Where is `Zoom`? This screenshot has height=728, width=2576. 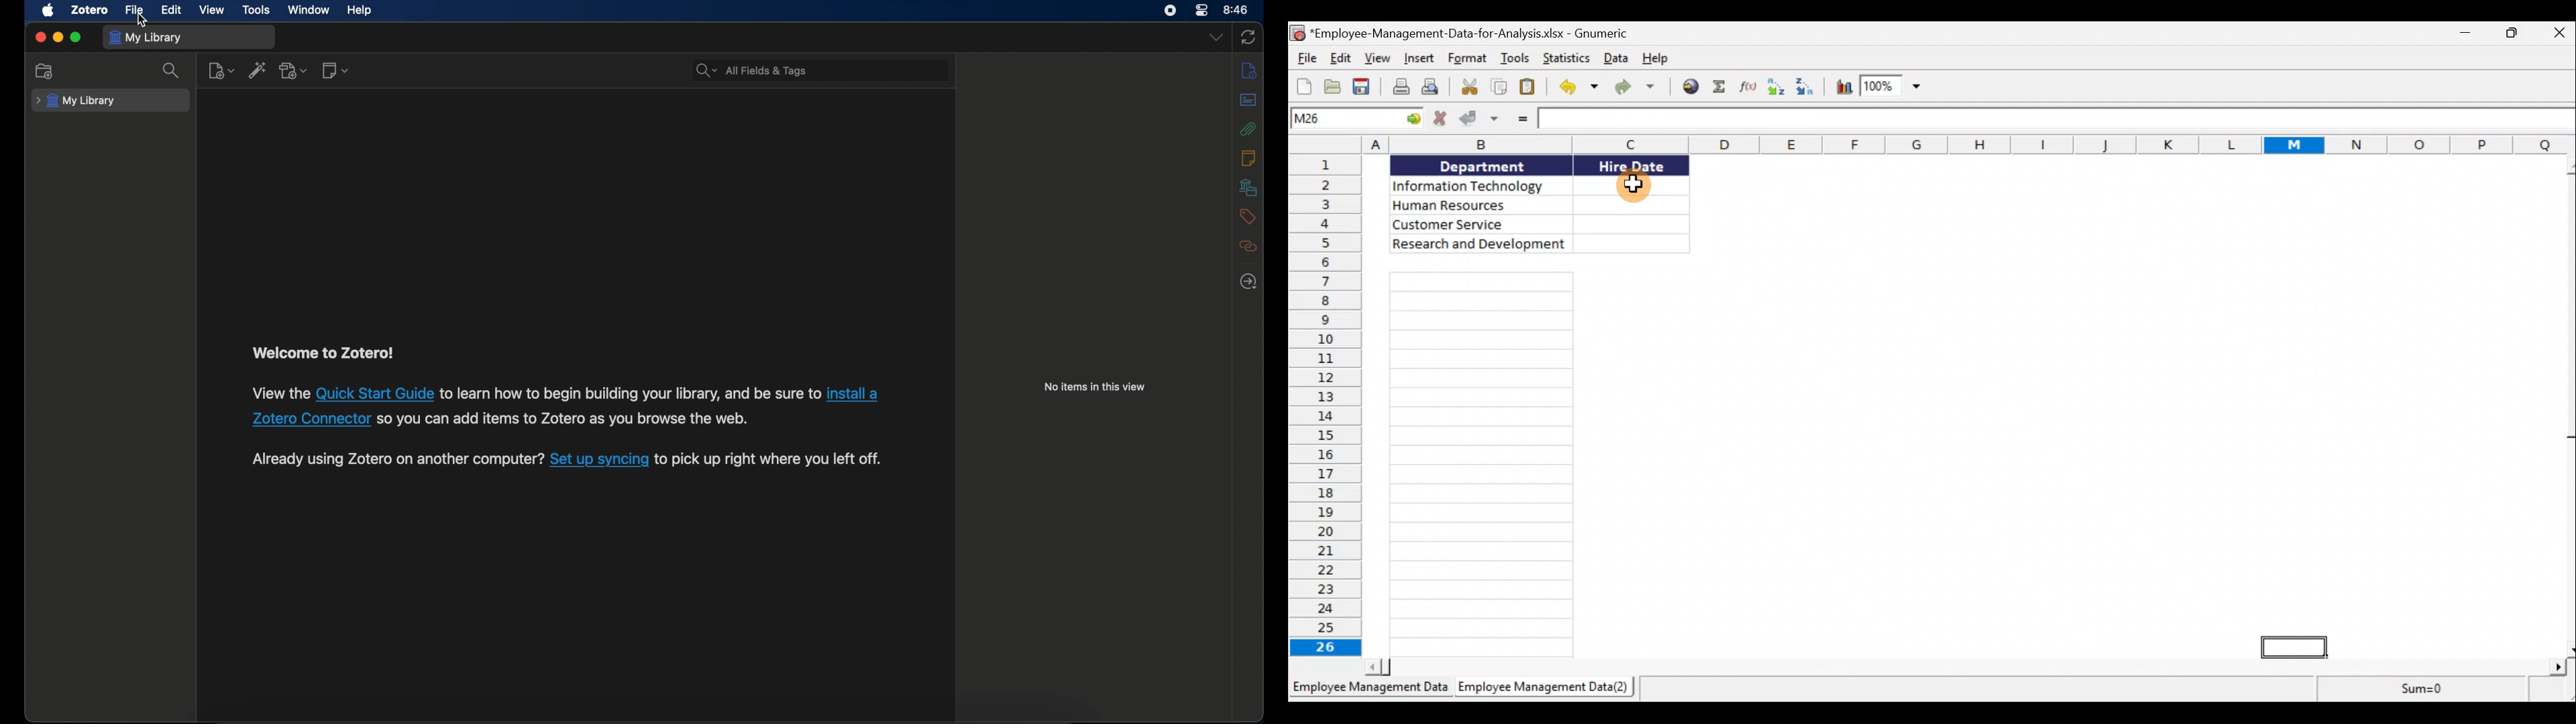 Zoom is located at coordinates (1893, 87).